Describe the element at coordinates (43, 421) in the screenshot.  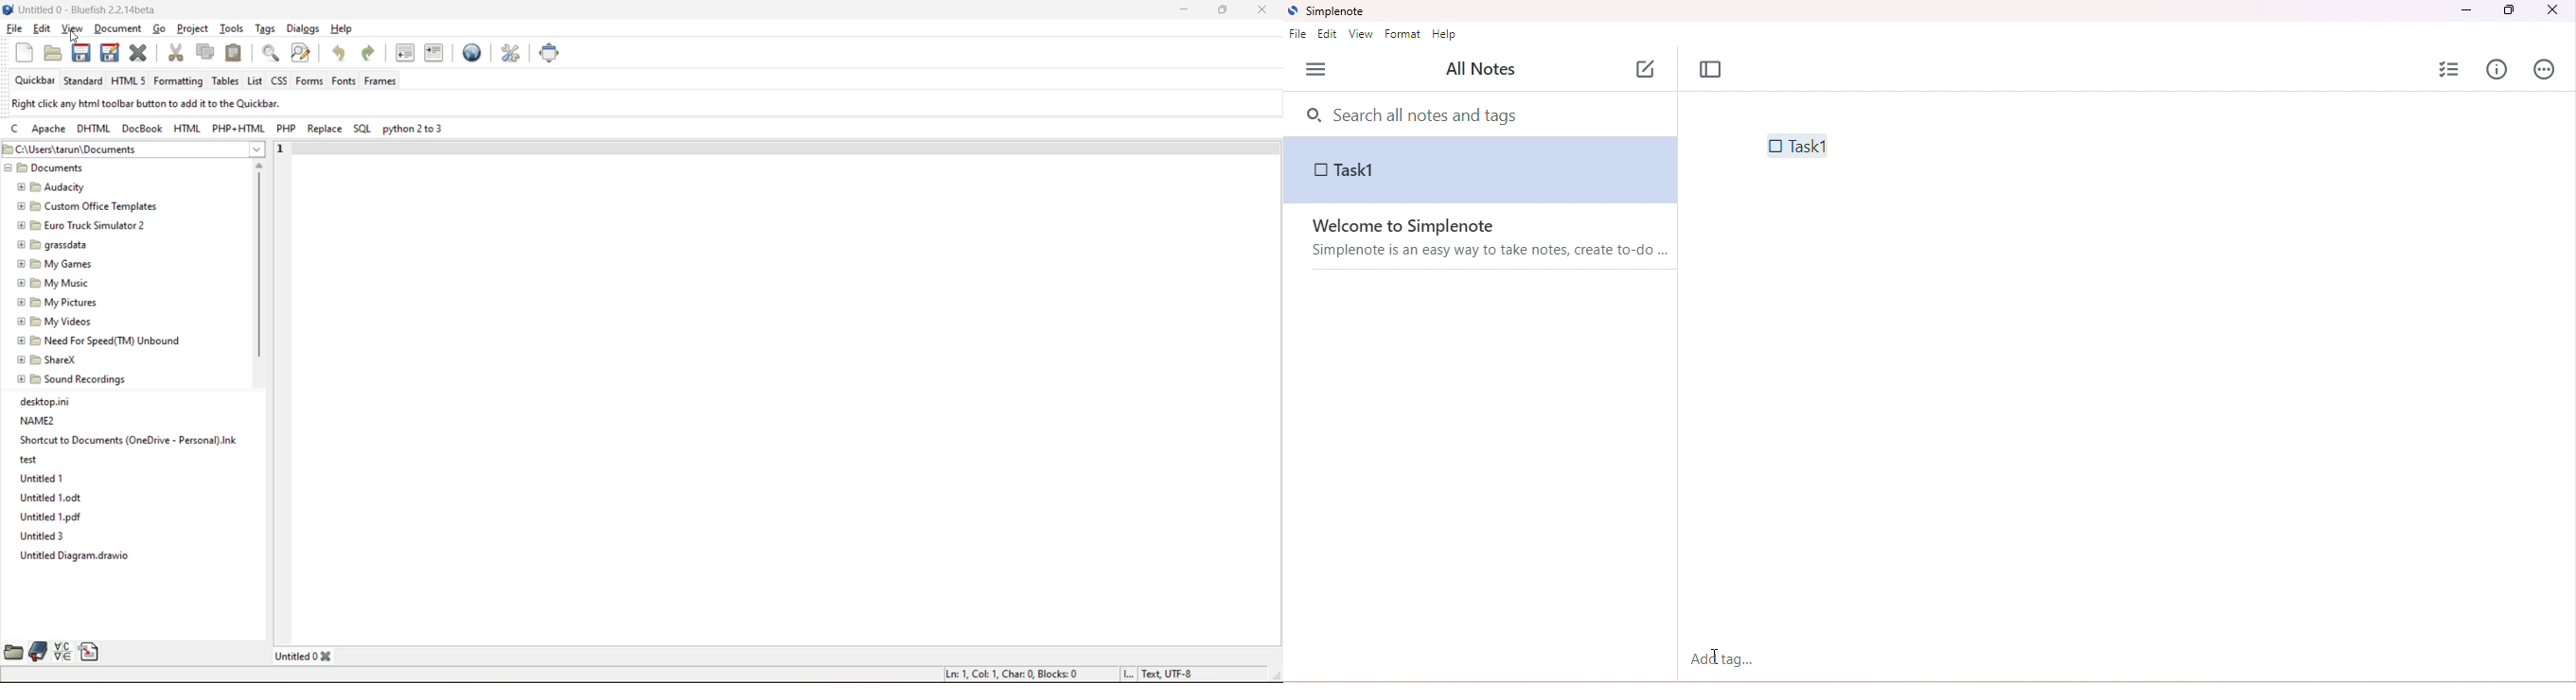
I see `NAME2` at that location.